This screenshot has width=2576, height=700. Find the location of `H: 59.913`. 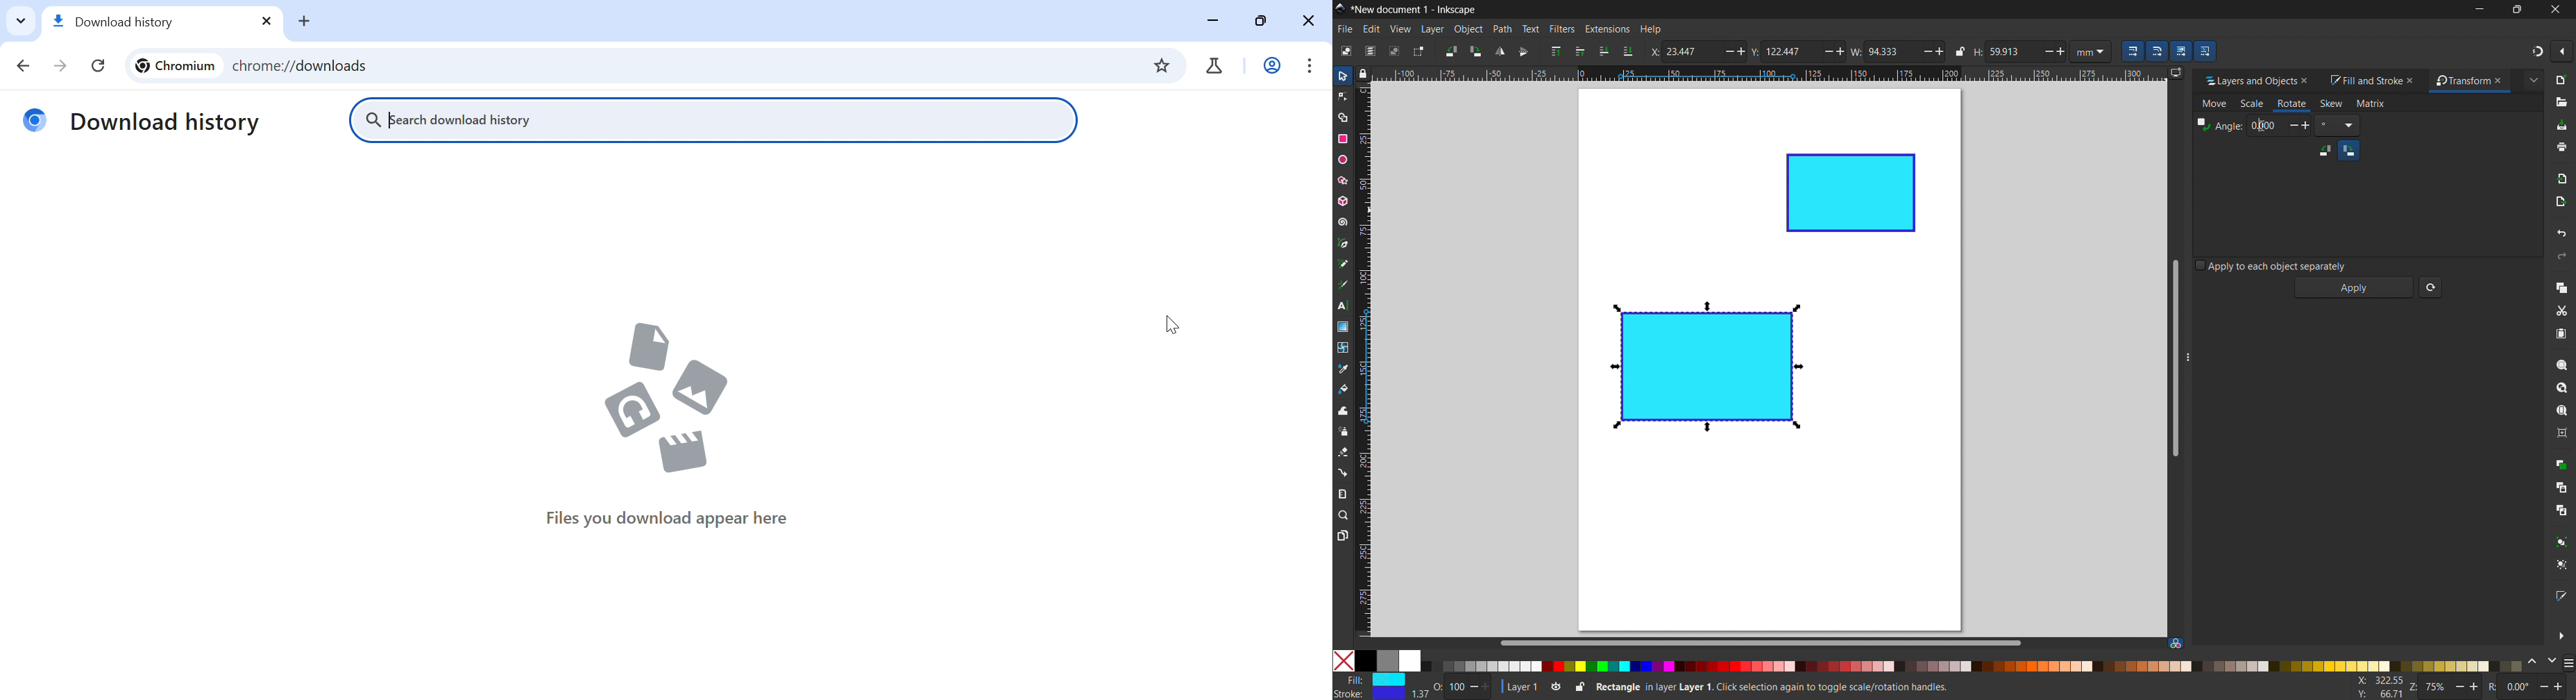

H: 59.913 is located at coordinates (2000, 51).